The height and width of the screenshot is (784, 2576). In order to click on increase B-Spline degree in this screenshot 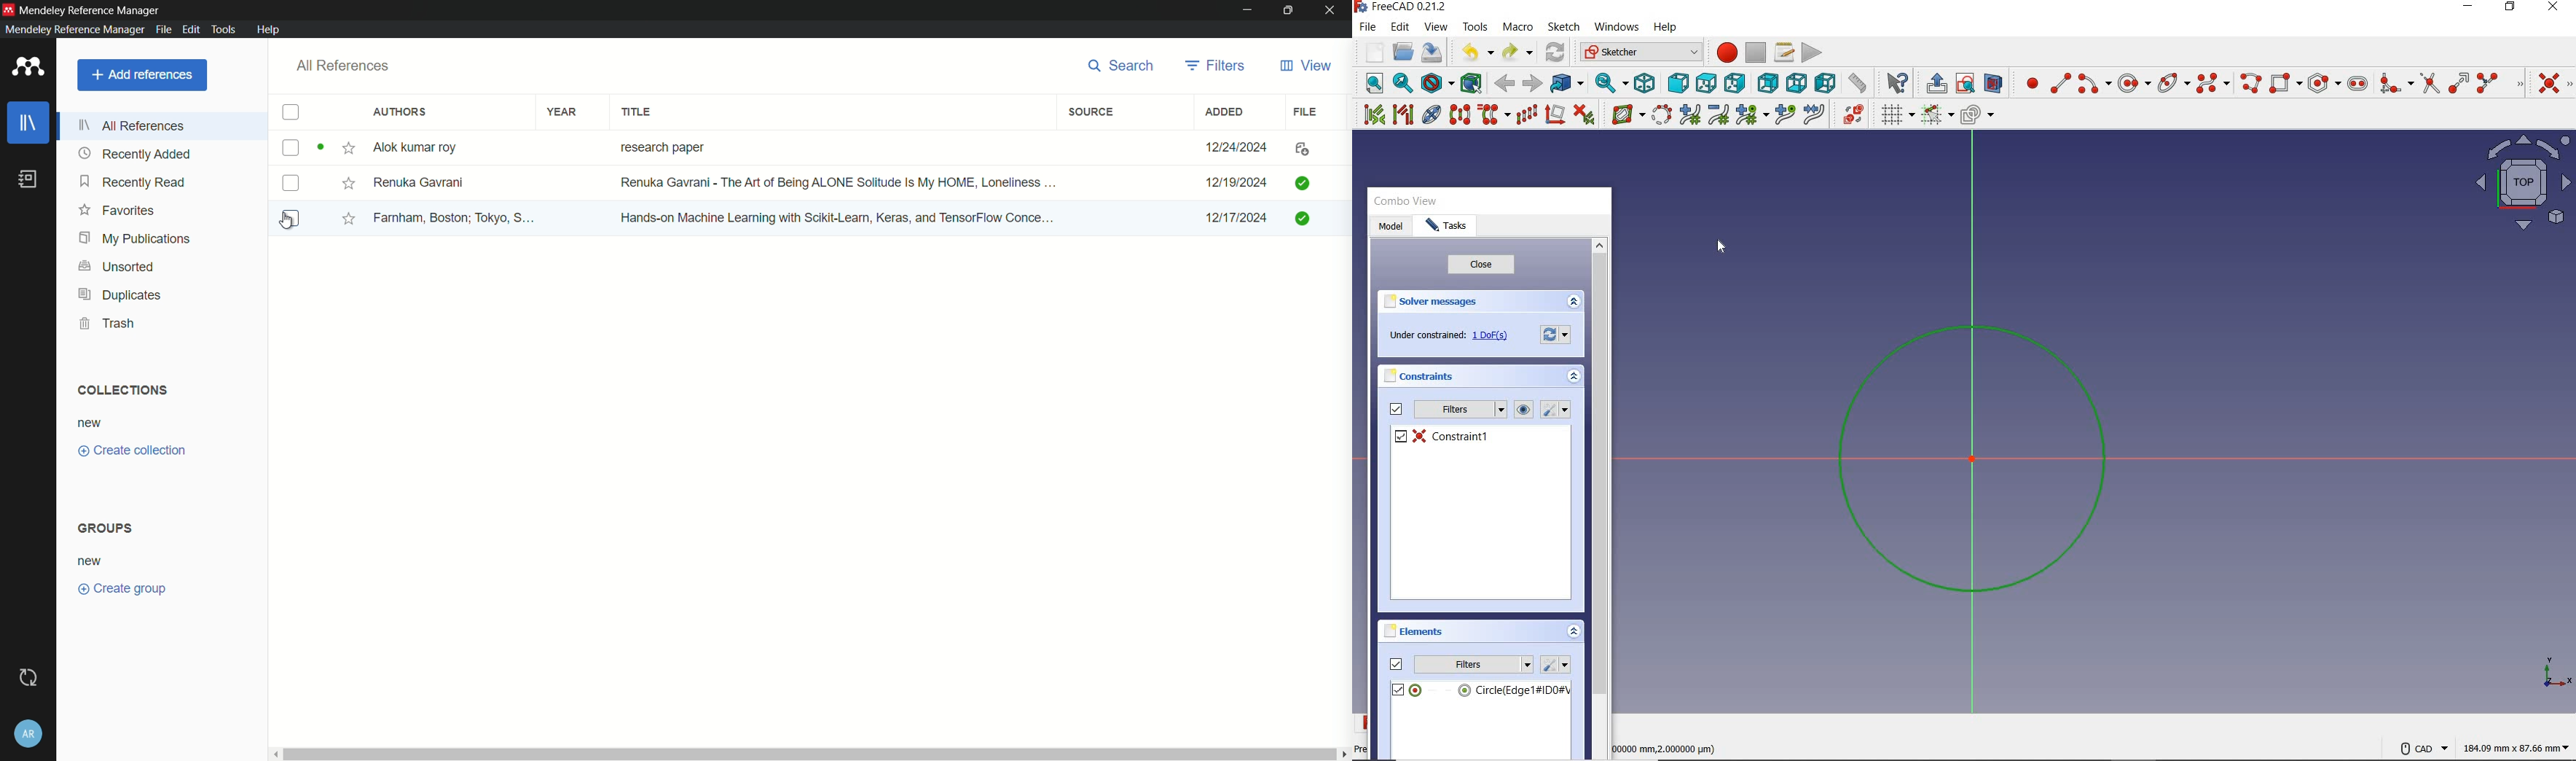, I will do `click(1688, 115)`.